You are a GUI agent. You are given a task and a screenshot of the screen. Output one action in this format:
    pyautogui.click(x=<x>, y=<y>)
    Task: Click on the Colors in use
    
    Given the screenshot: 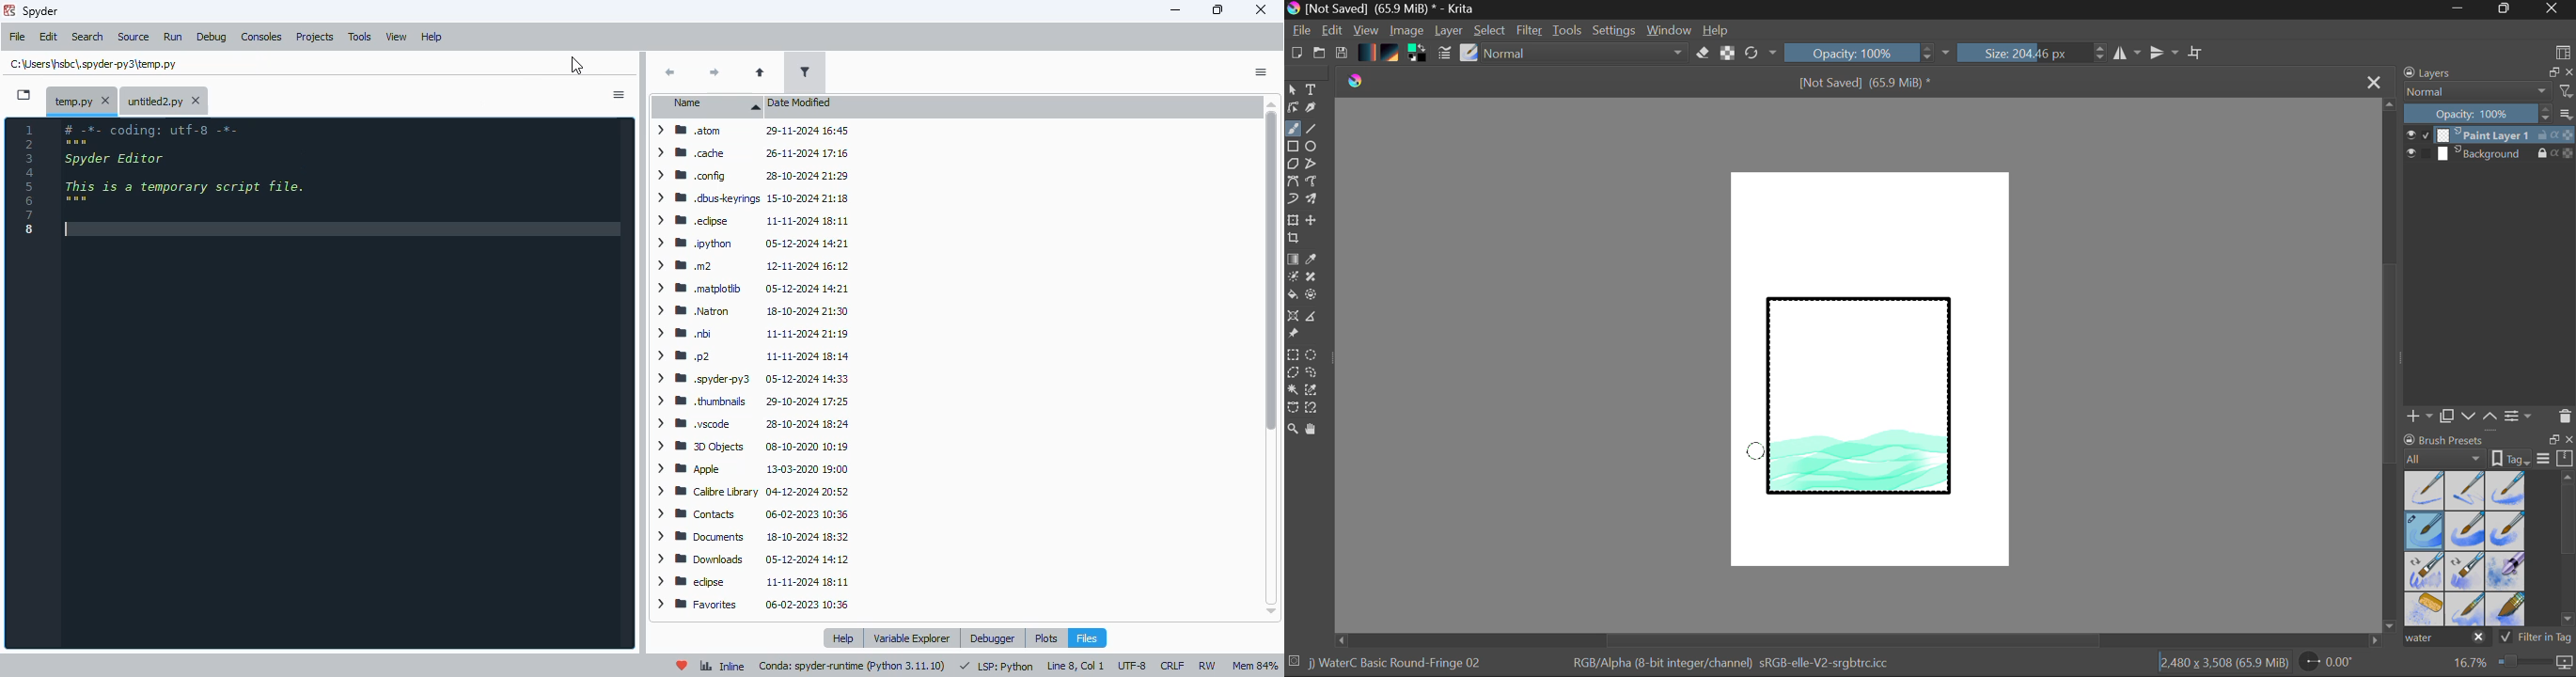 What is the action you would take?
    pyautogui.click(x=1418, y=54)
    